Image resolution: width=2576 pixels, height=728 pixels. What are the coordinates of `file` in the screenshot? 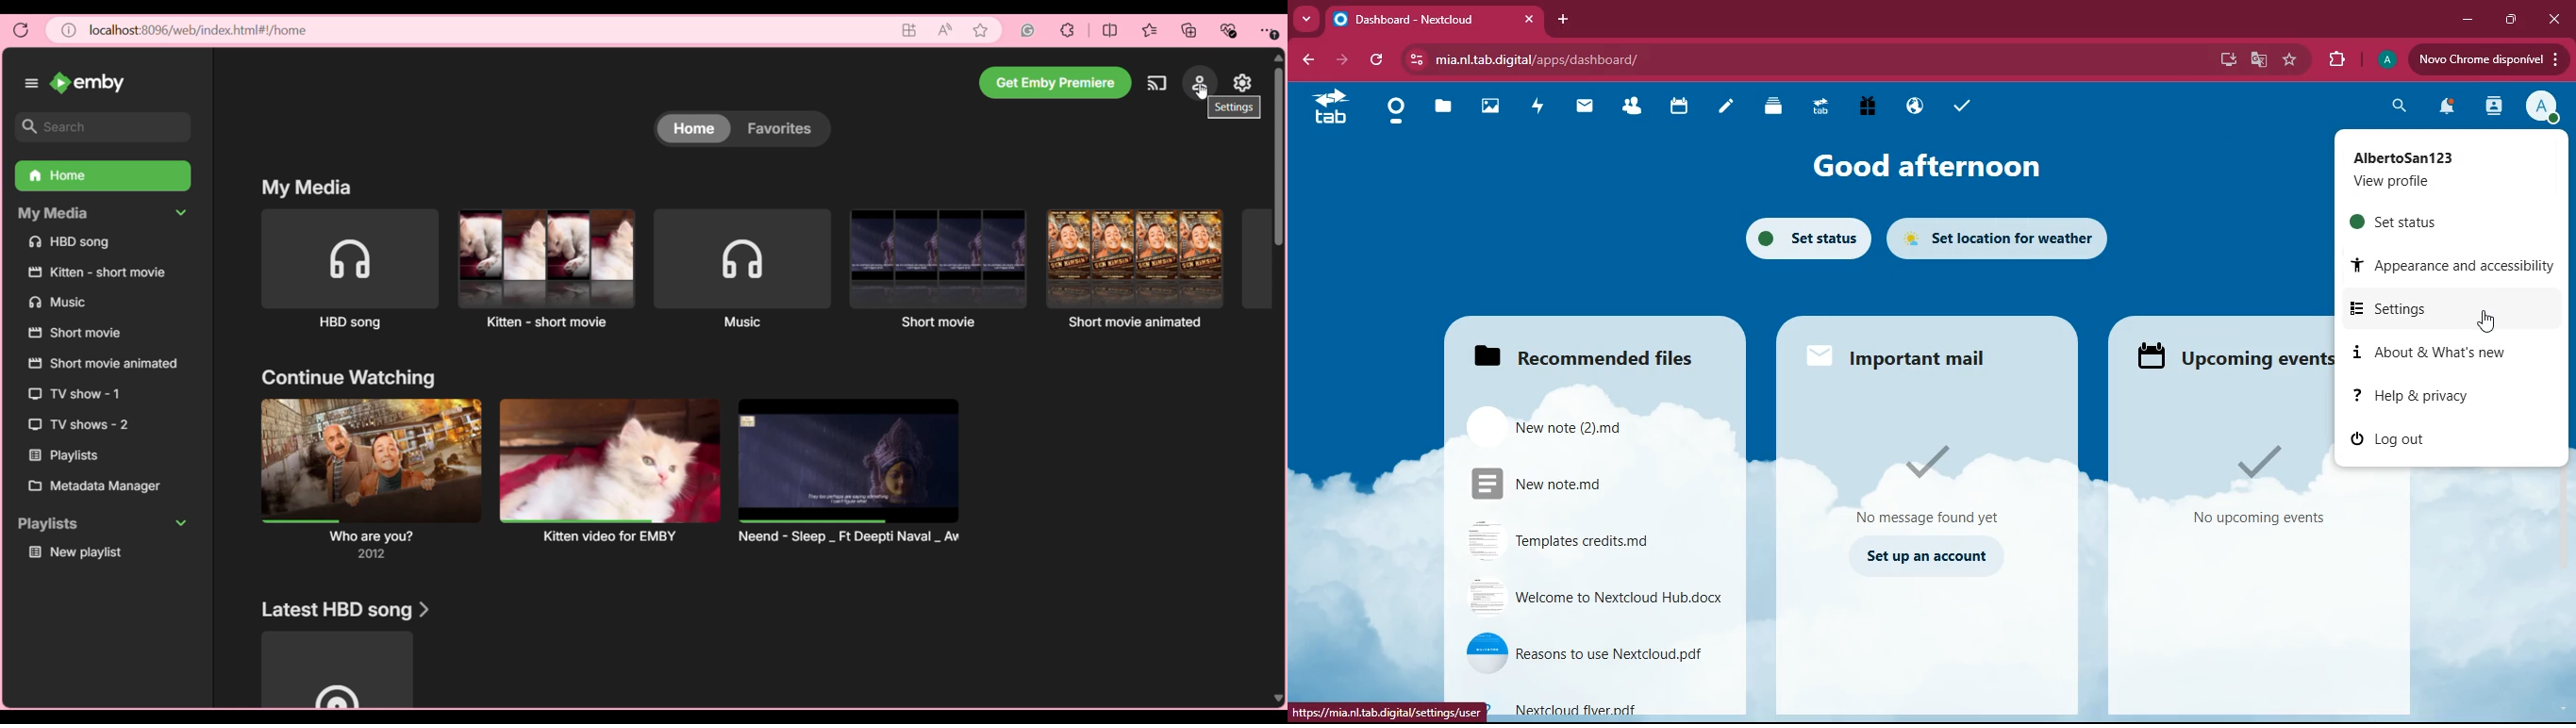 It's located at (1596, 485).